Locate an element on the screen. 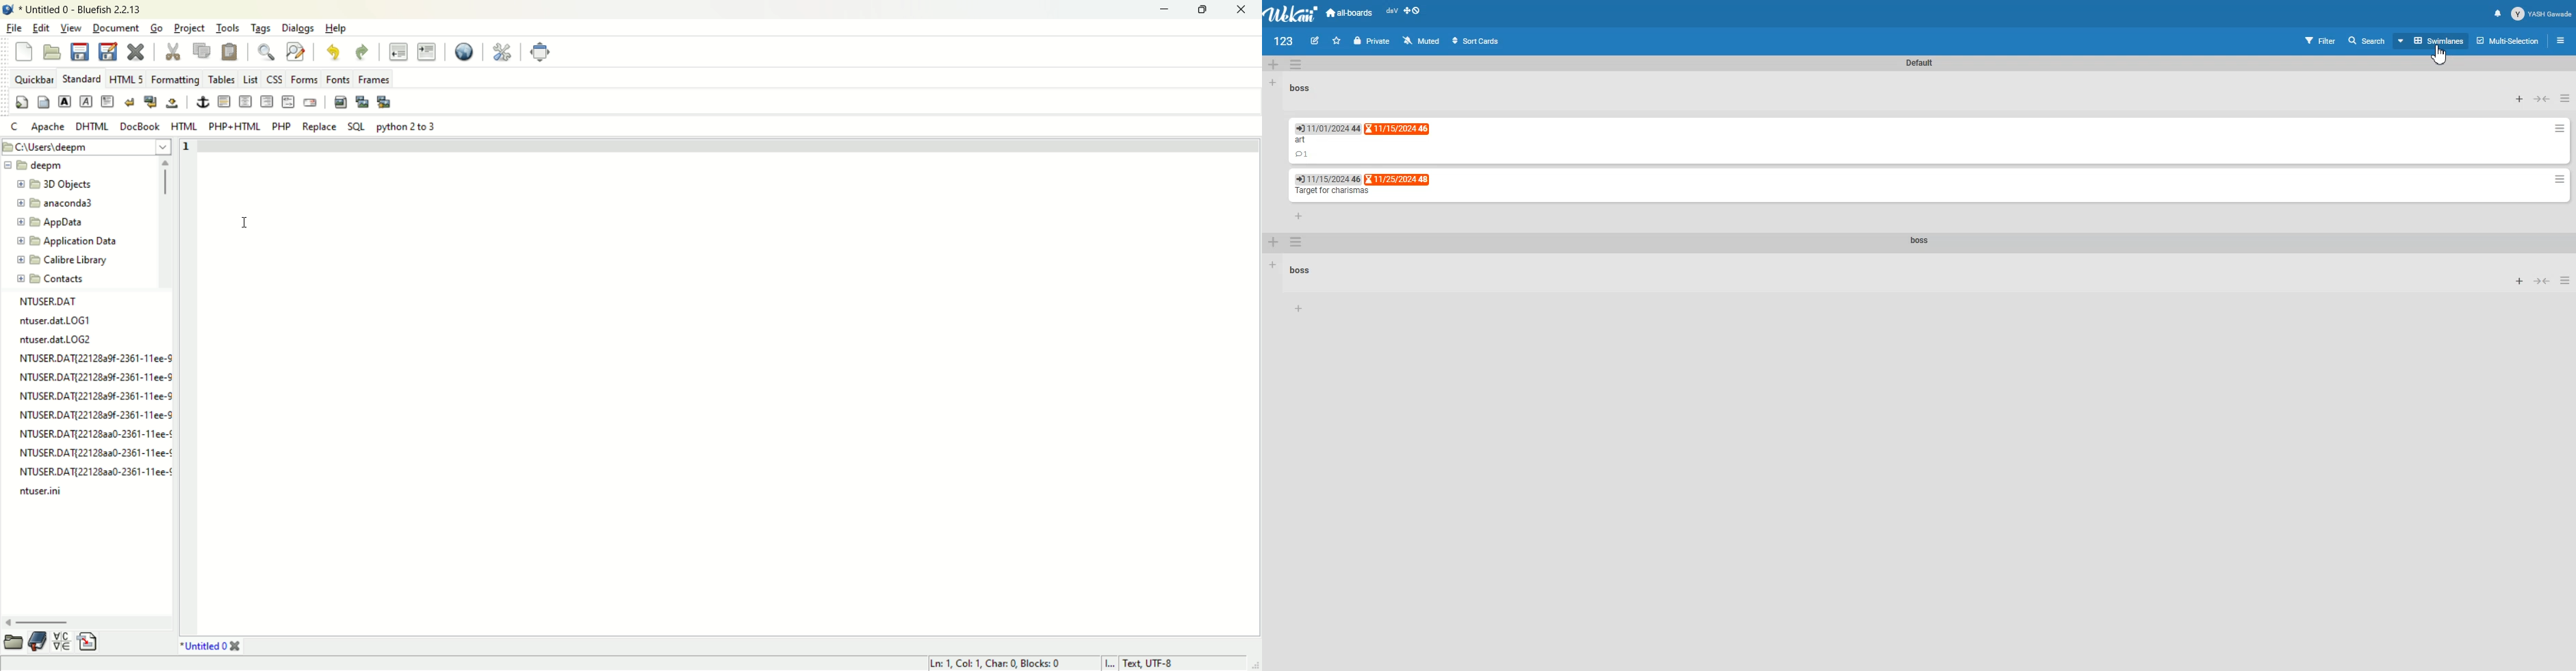 Image resolution: width=2576 pixels, height=672 pixels. tags is located at coordinates (260, 28).